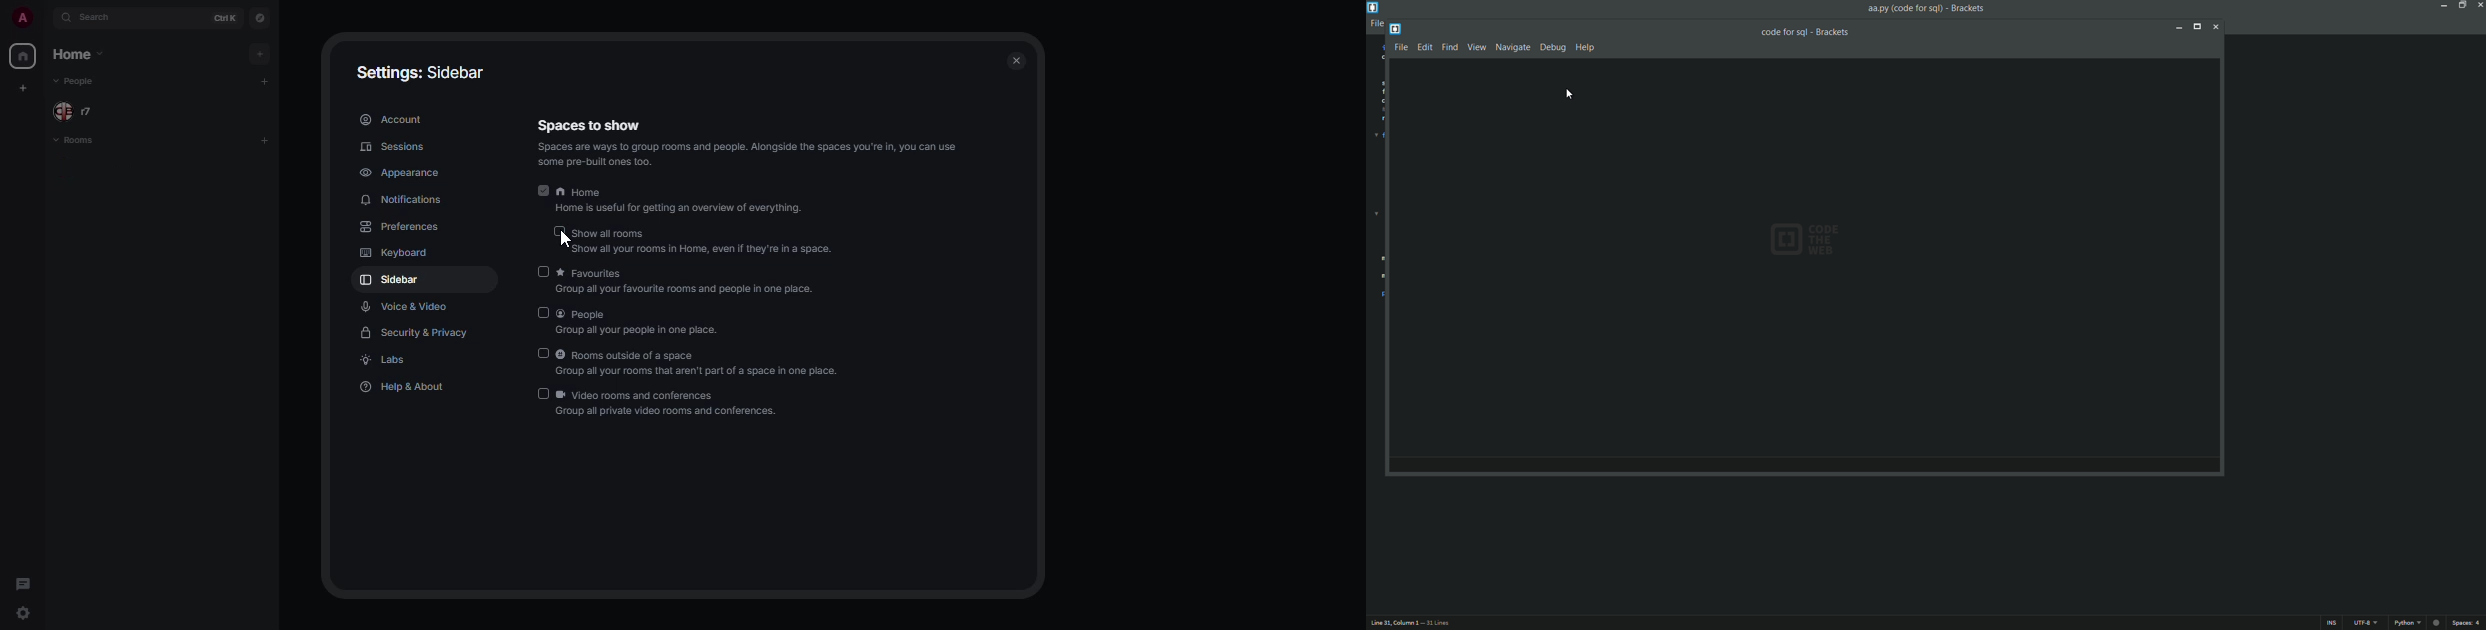 This screenshot has height=644, width=2492. Describe the element at coordinates (543, 353) in the screenshot. I see `disabled` at that location.